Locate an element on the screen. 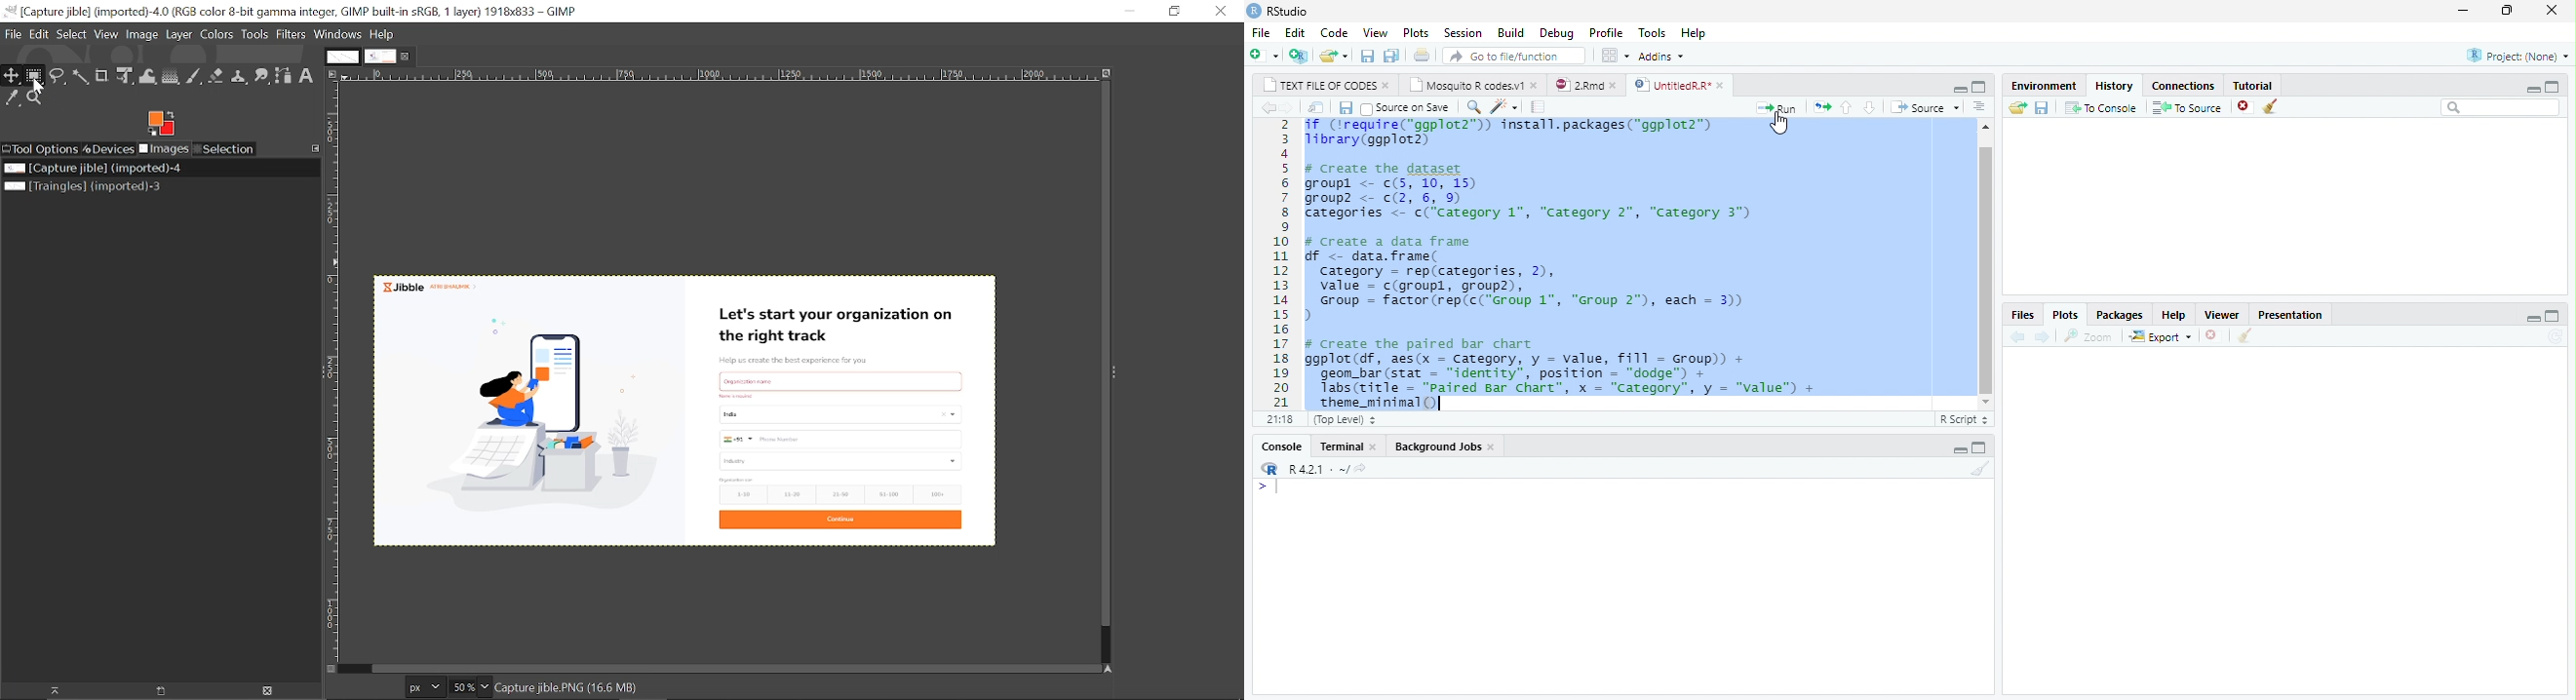 The width and height of the screenshot is (2576, 700). files is located at coordinates (2022, 314).